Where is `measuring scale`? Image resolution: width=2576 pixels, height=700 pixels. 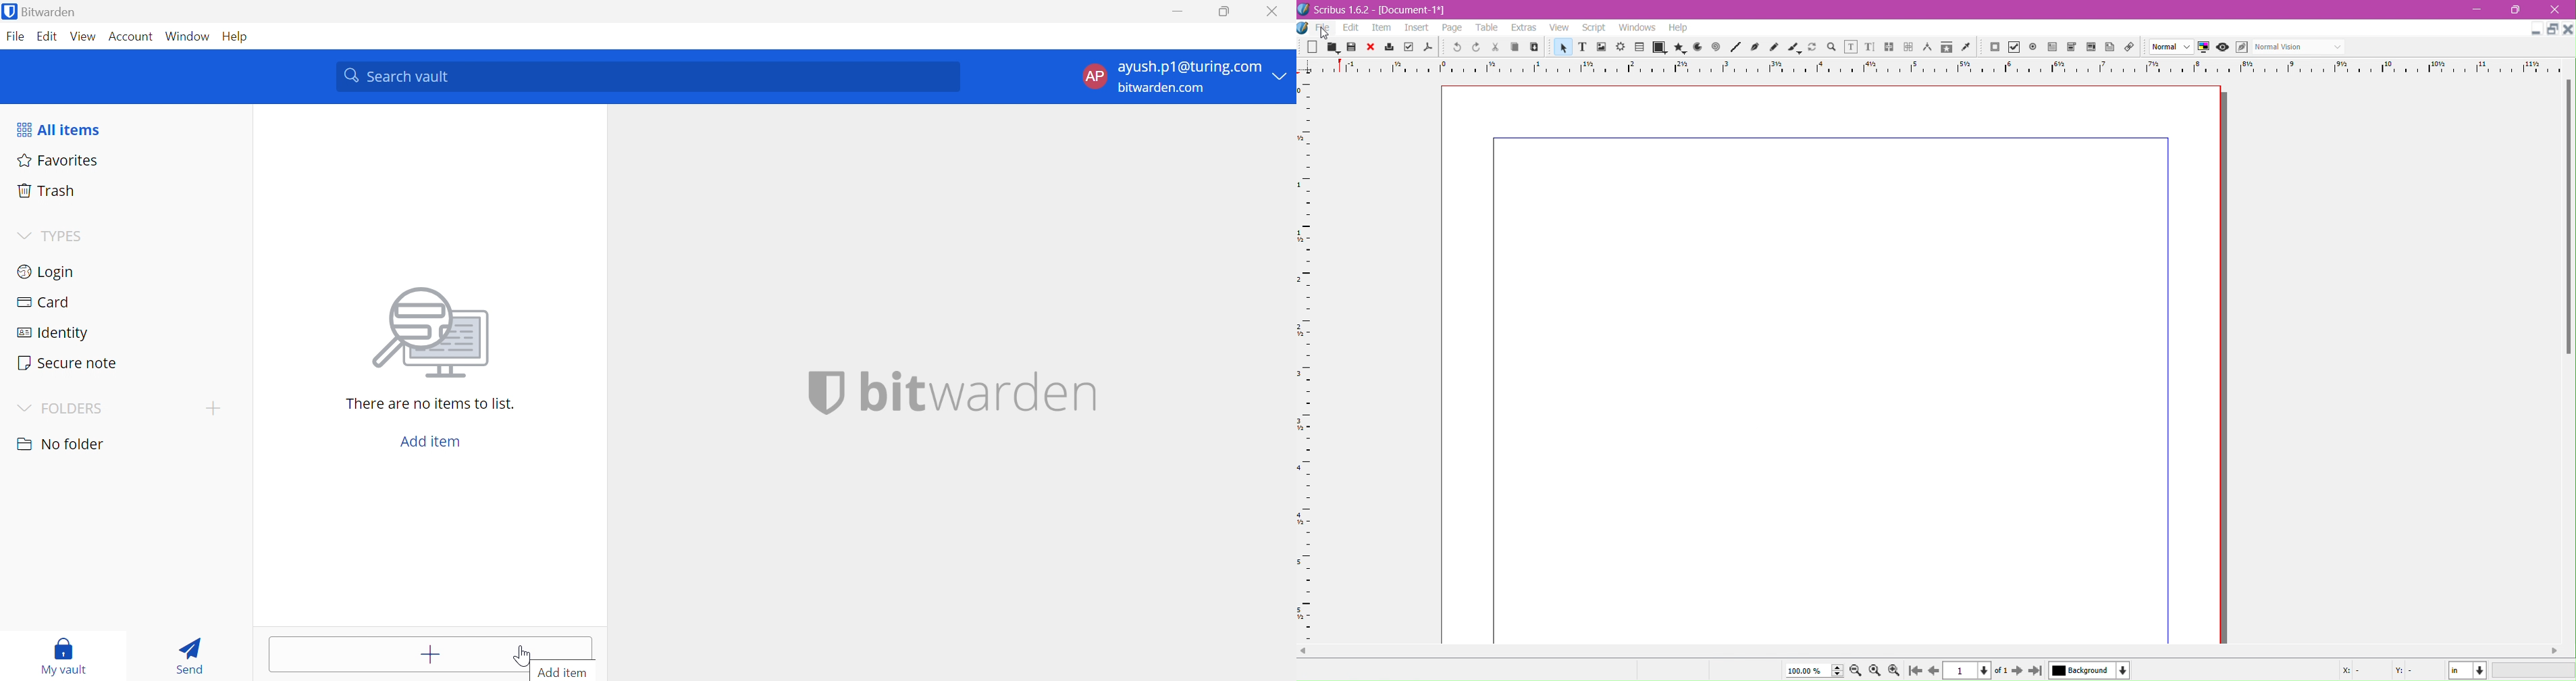
measuring scale is located at coordinates (1933, 67).